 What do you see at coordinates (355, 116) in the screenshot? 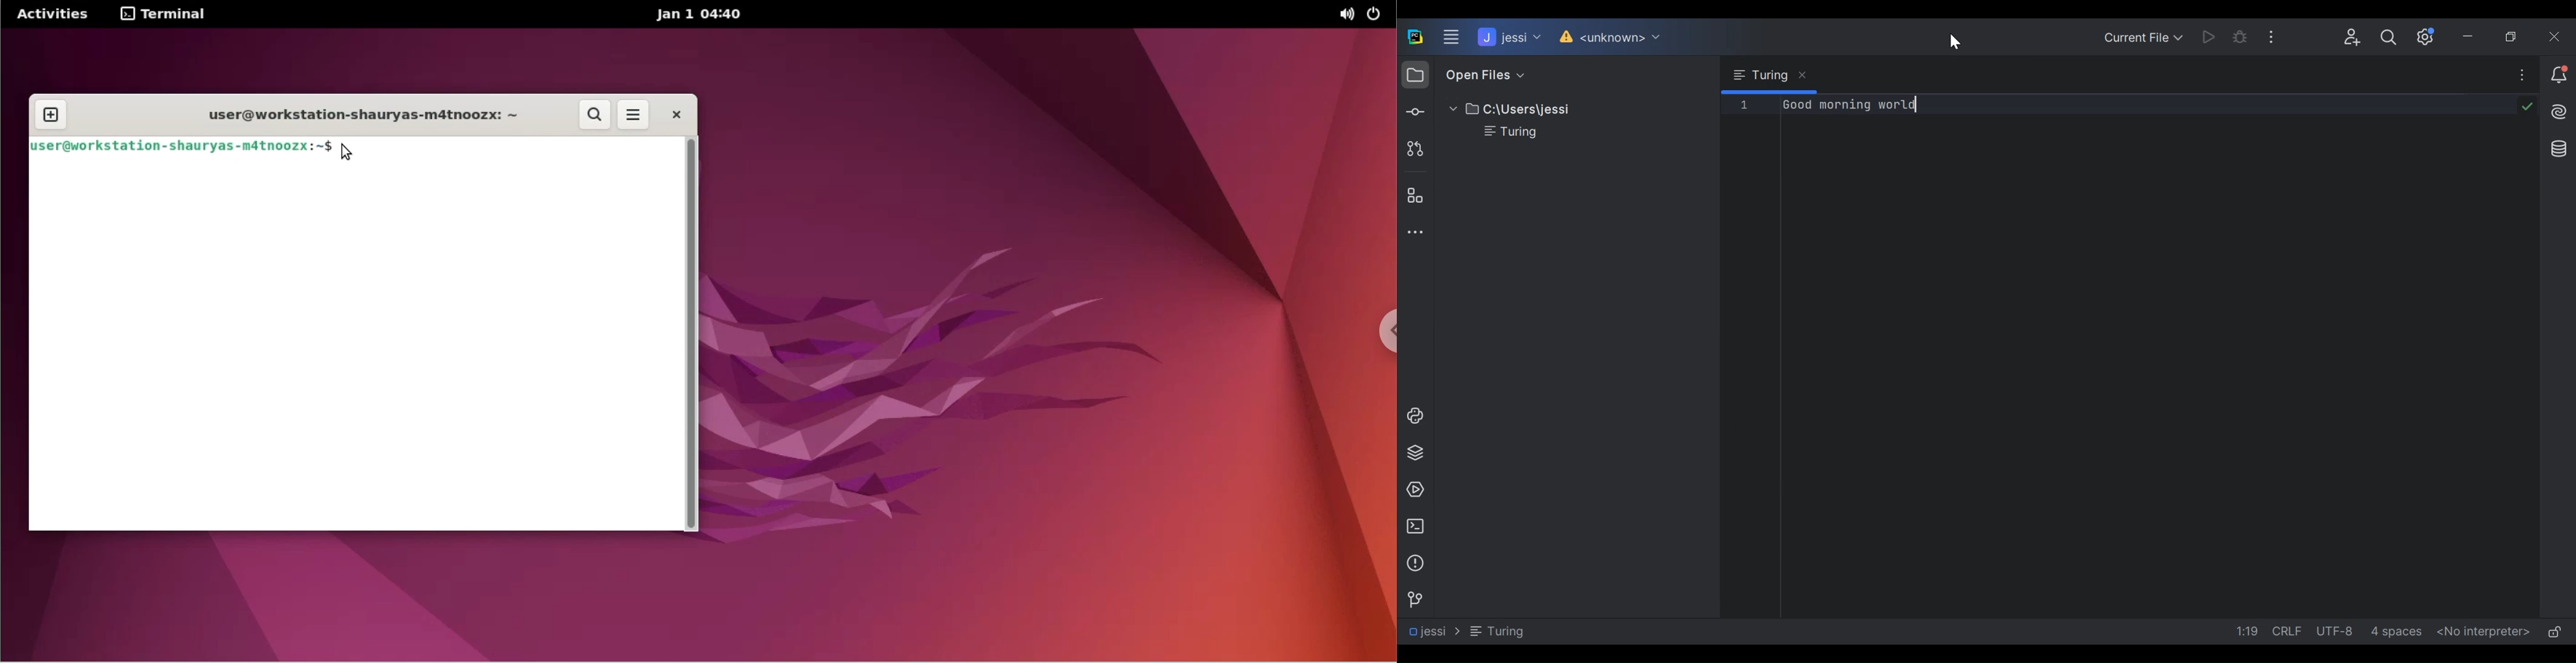
I see `user@workstation-shauryas-m4tnoozx: ~` at bounding box center [355, 116].